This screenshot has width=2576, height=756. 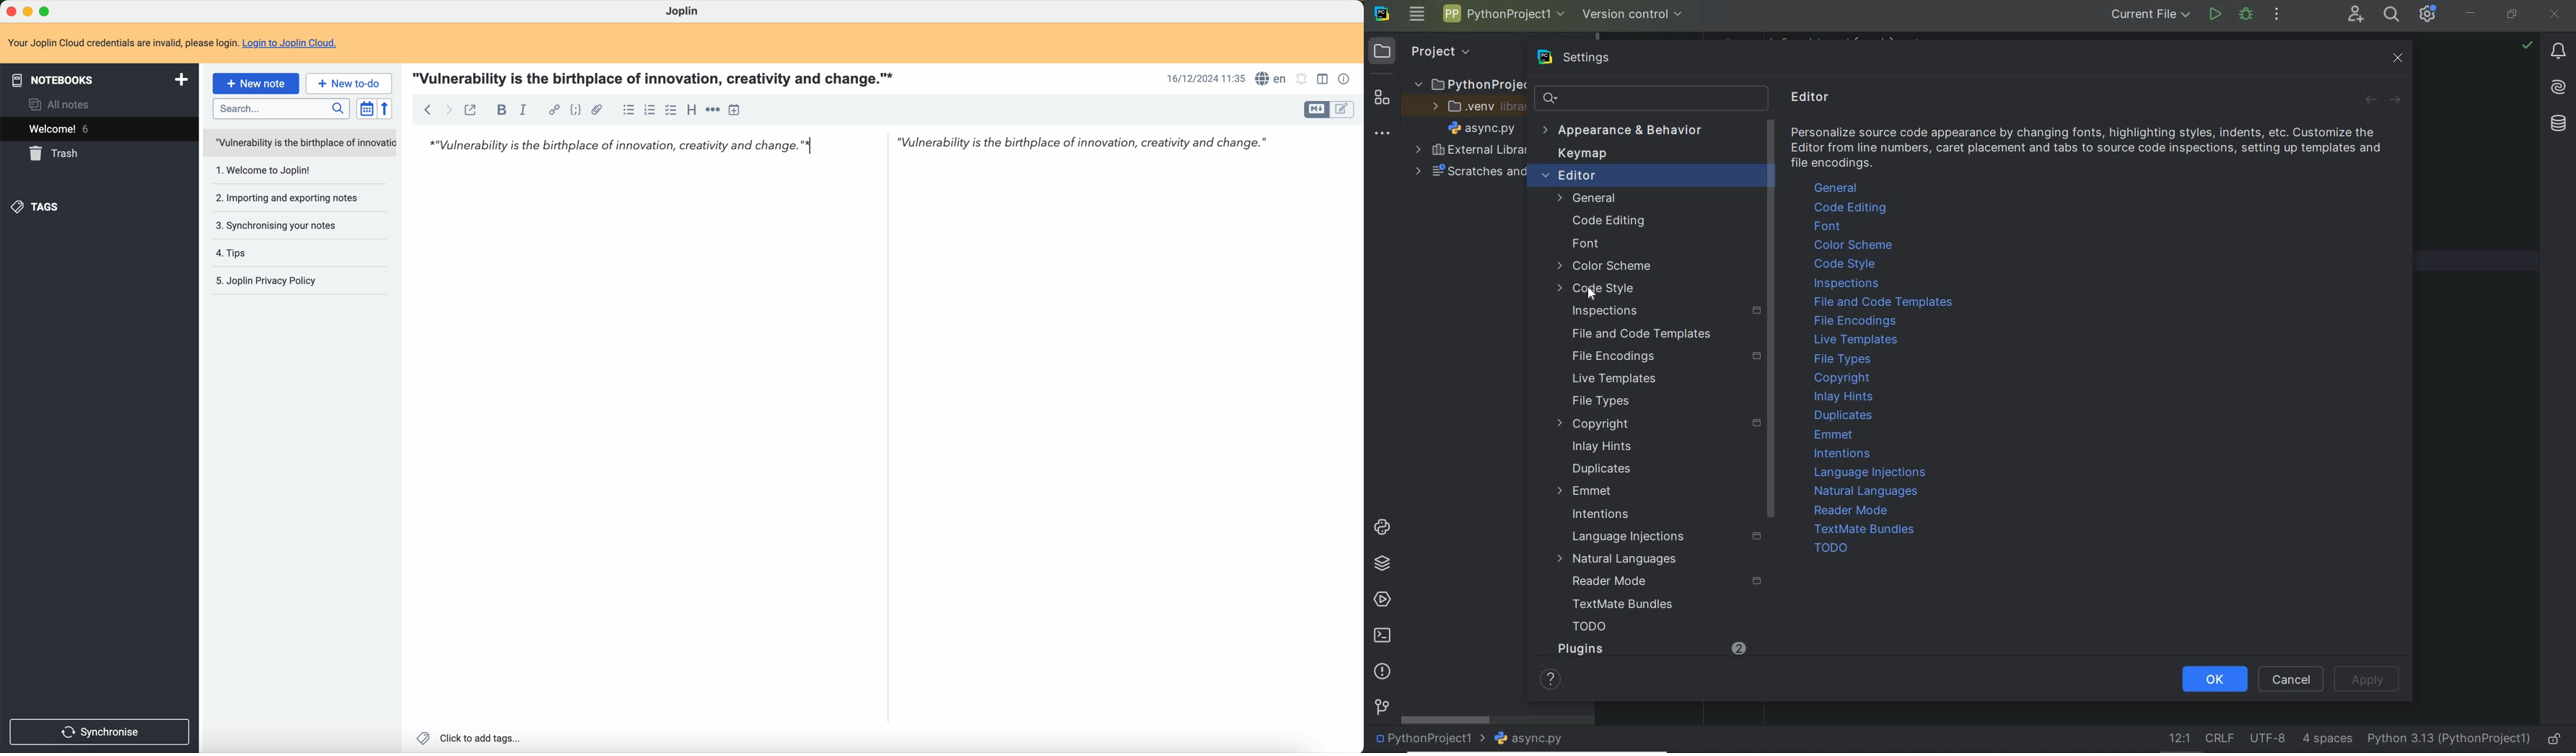 I want to click on foward, so click(x=451, y=110).